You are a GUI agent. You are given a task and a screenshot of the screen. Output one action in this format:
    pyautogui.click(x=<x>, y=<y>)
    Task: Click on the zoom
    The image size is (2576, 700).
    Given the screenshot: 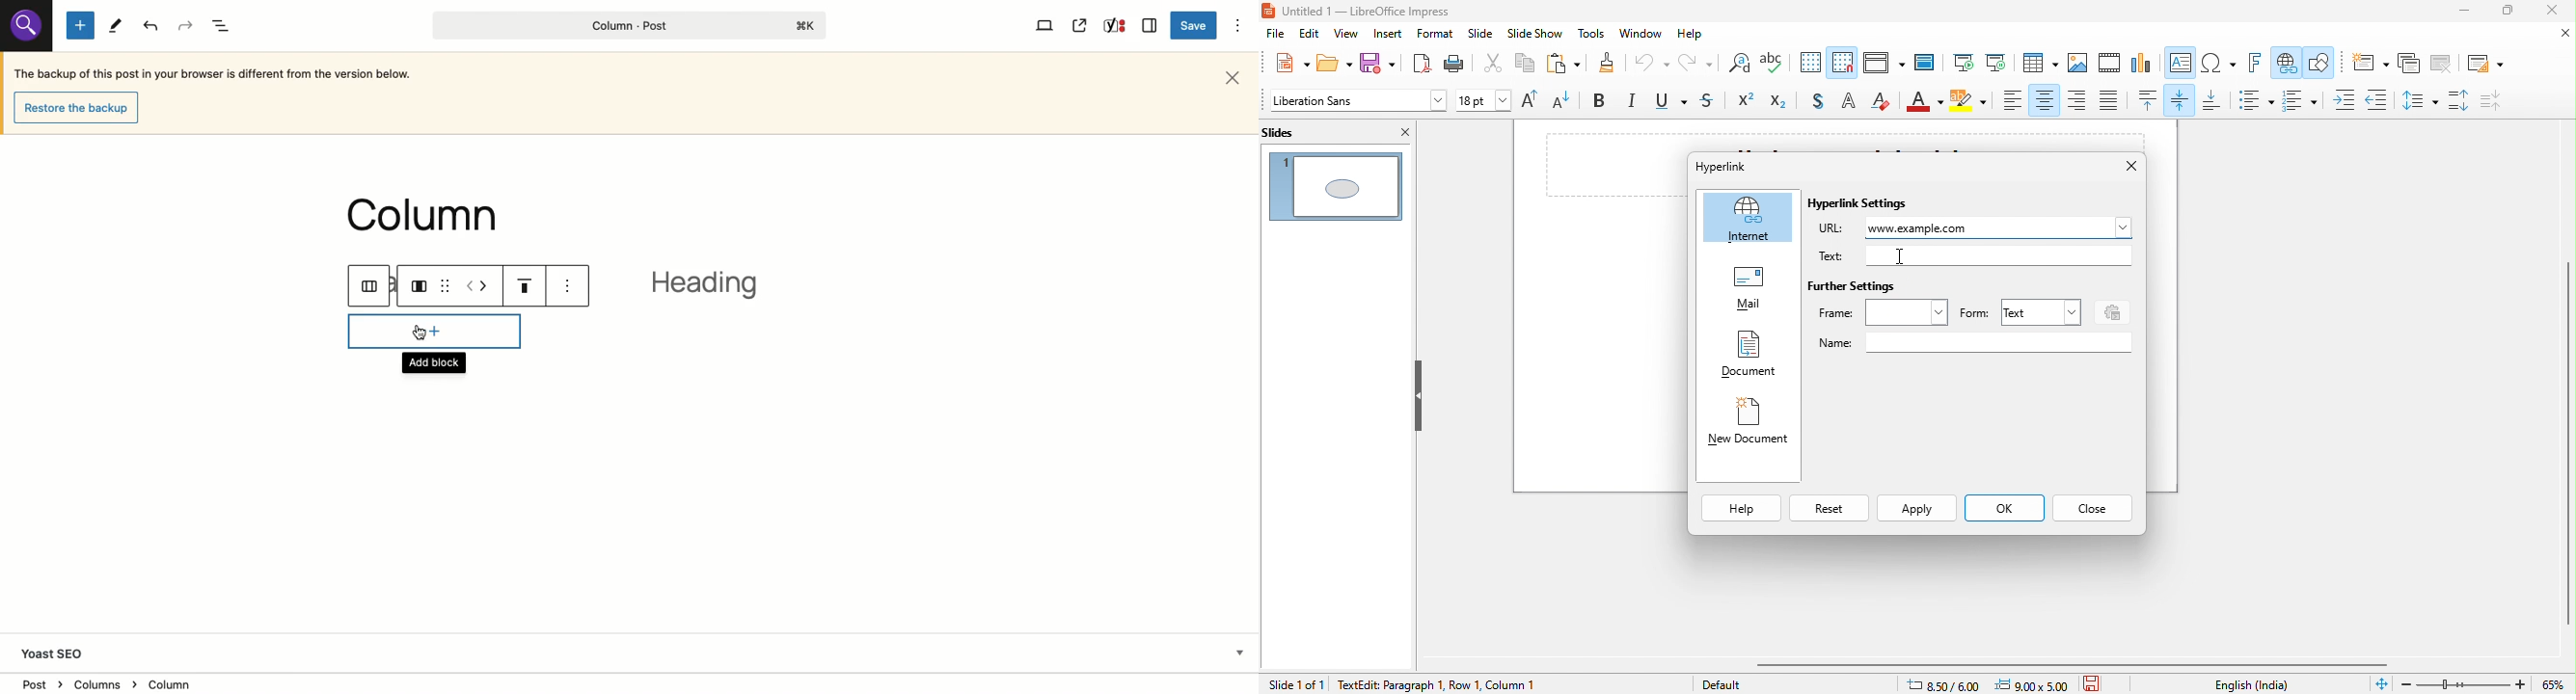 What is the action you would take?
    pyautogui.click(x=2486, y=682)
    